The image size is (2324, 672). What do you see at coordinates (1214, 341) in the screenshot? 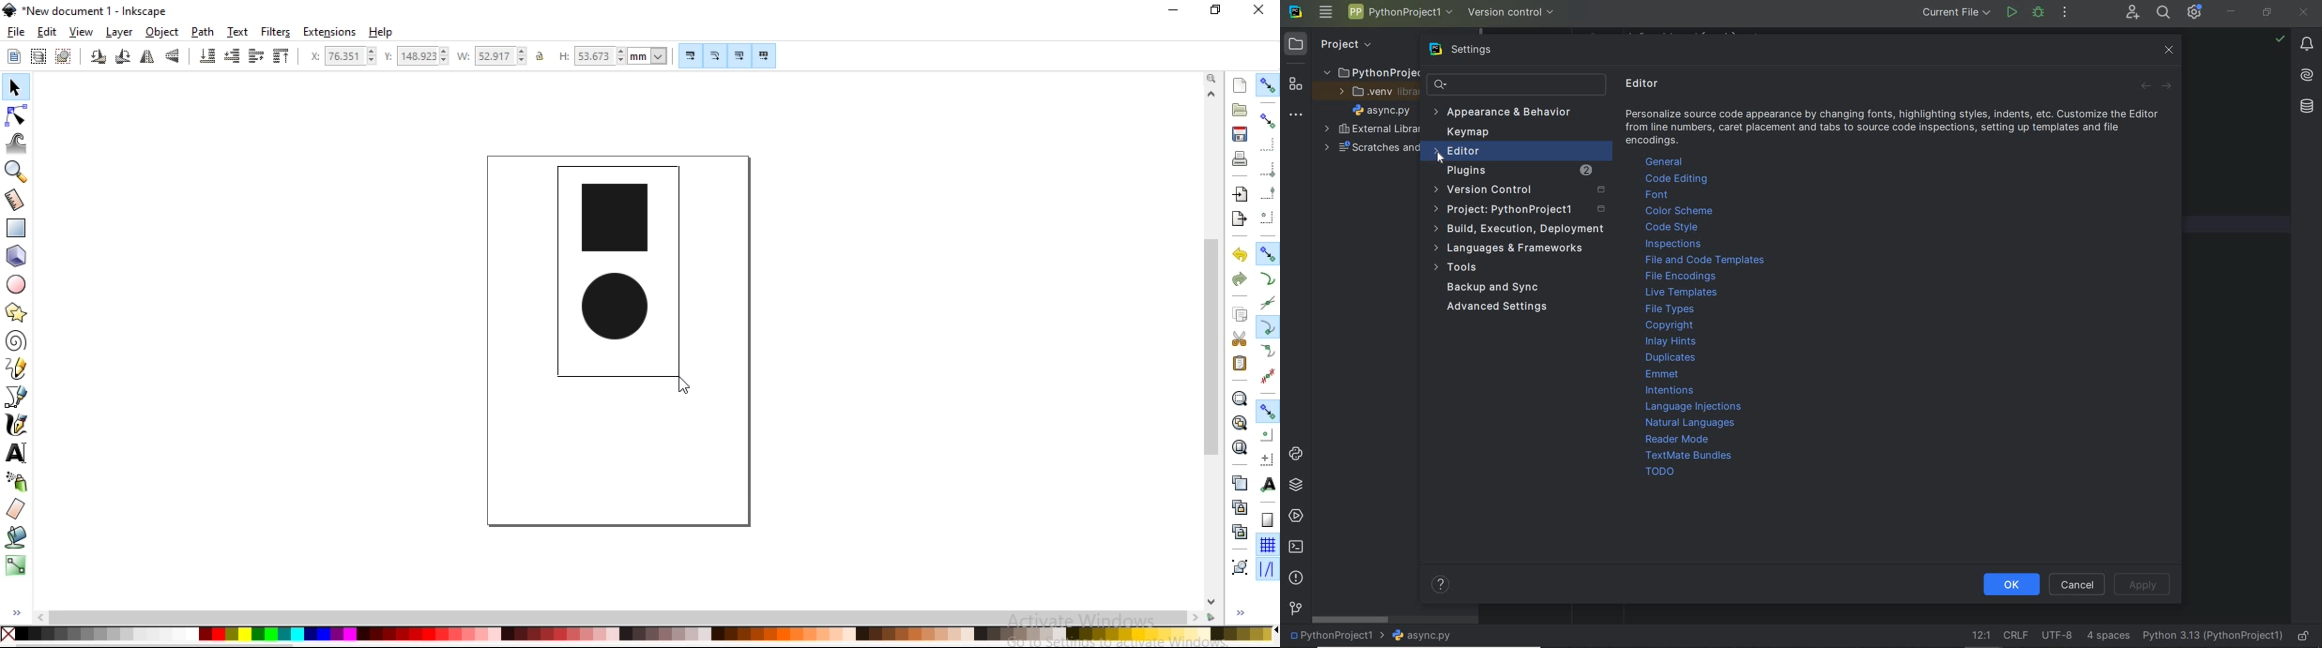
I see `scrollbar` at bounding box center [1214, 341].